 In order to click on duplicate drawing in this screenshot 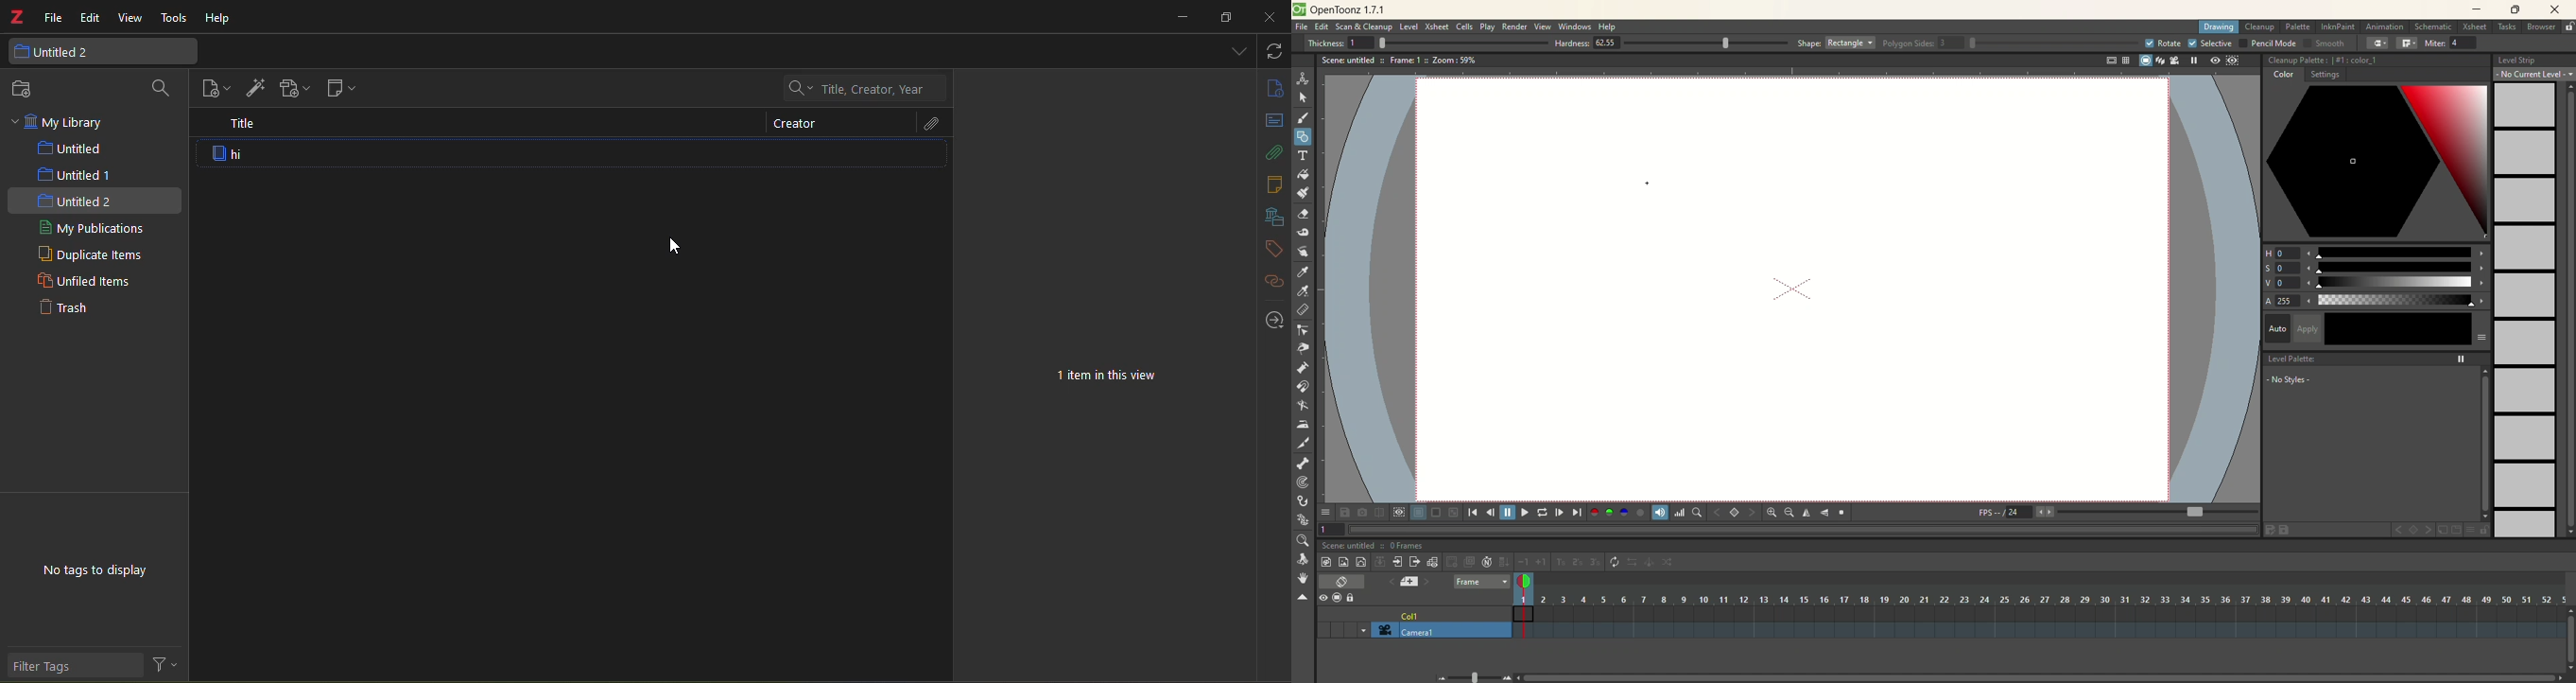, I will do `click(1470, 562)`.